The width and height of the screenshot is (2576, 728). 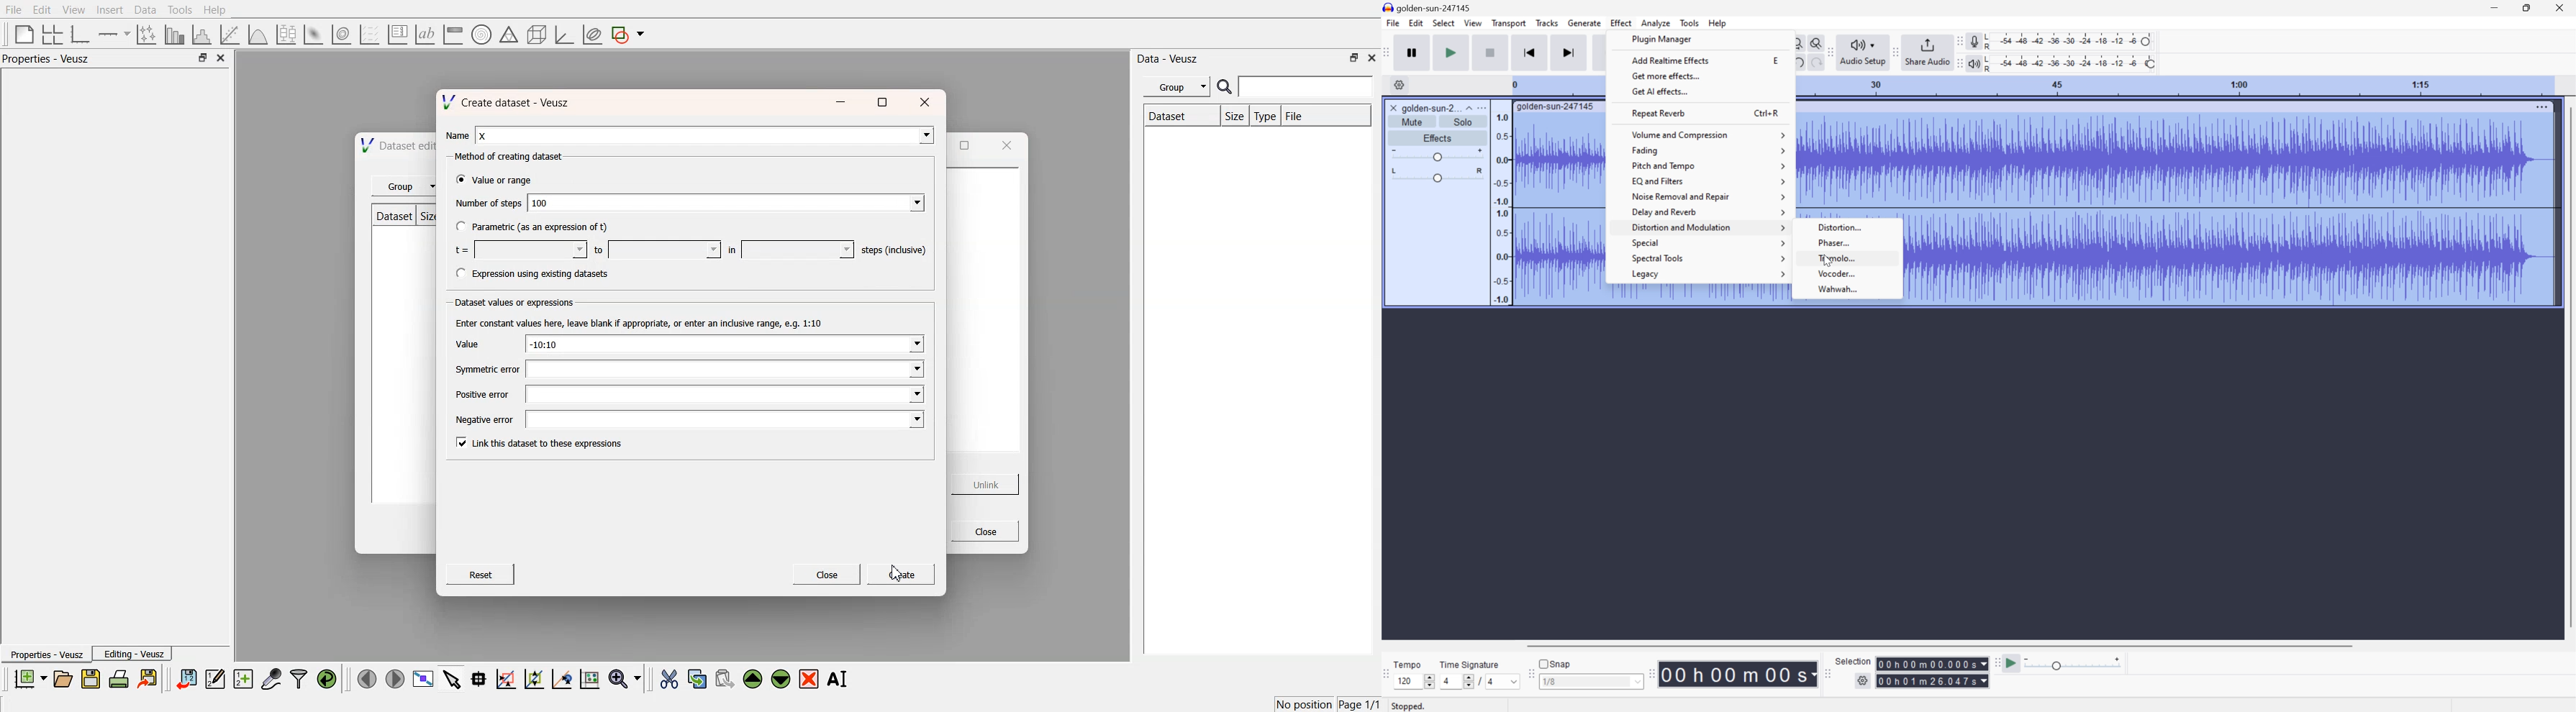 What do you see at coordinates (1669, 59) in the screenshot?
I see `Add realtime effects` at bounding box center [1669, 59].